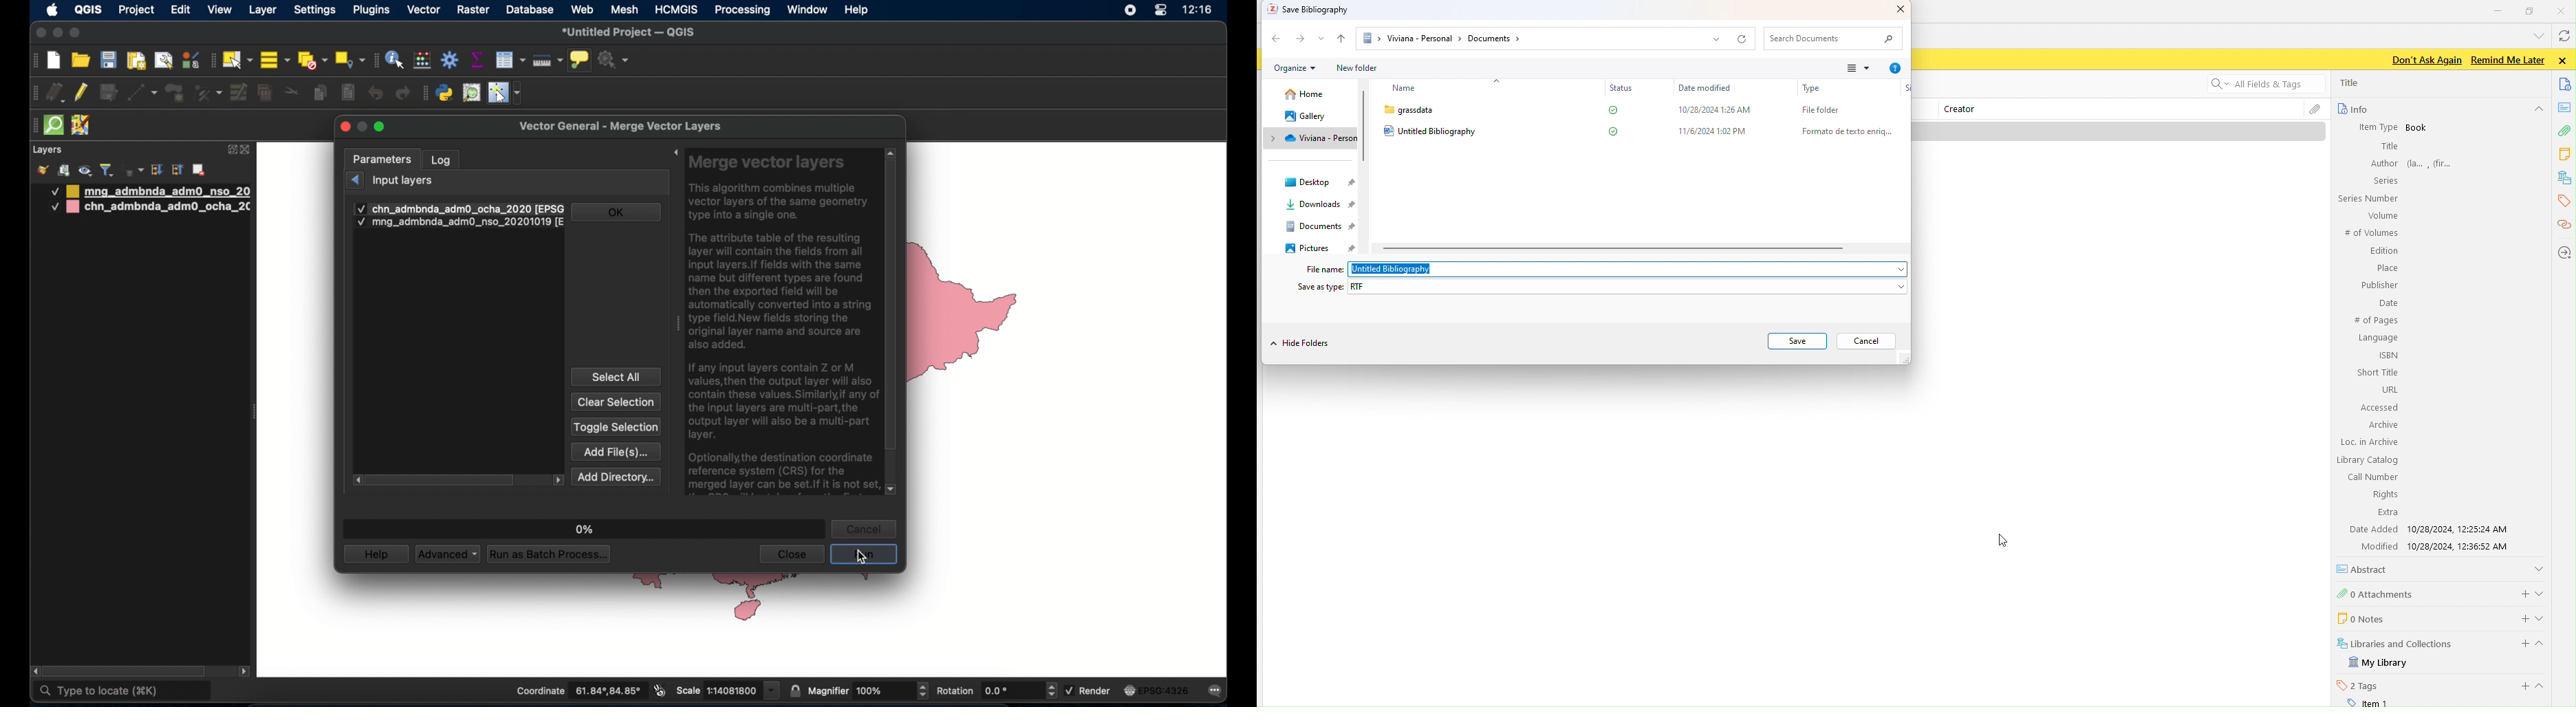  I want to click on show, so click(2539, 567).